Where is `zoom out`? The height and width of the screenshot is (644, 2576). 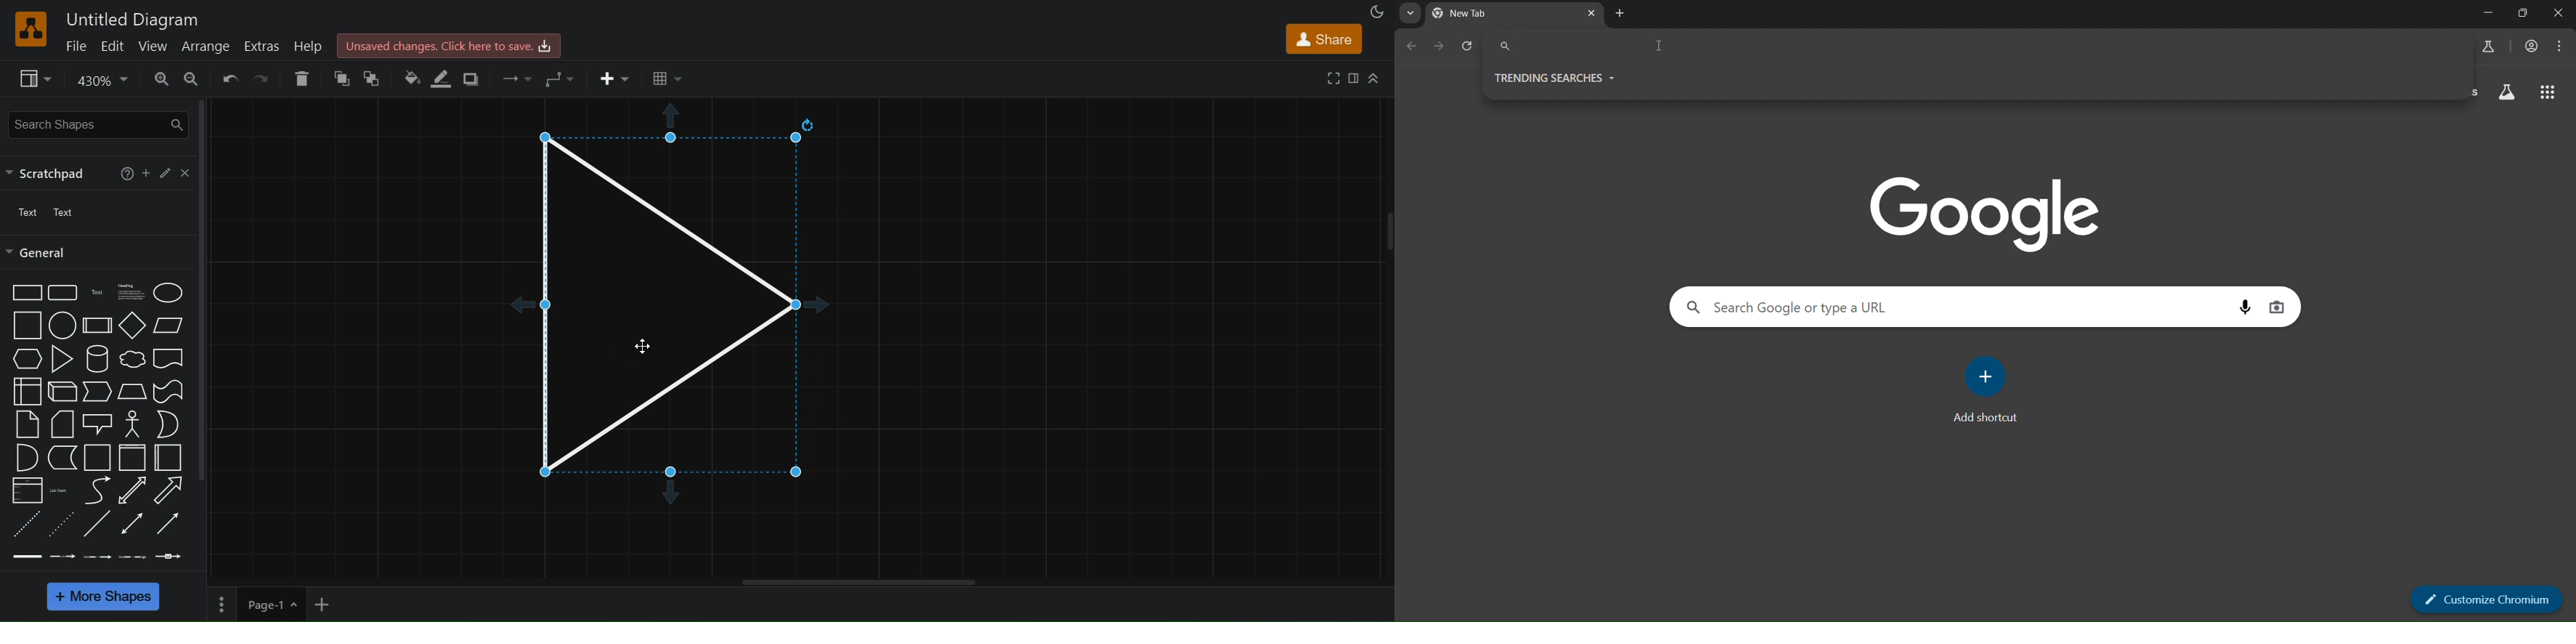
zoom out is located at coordinates (192, 78).